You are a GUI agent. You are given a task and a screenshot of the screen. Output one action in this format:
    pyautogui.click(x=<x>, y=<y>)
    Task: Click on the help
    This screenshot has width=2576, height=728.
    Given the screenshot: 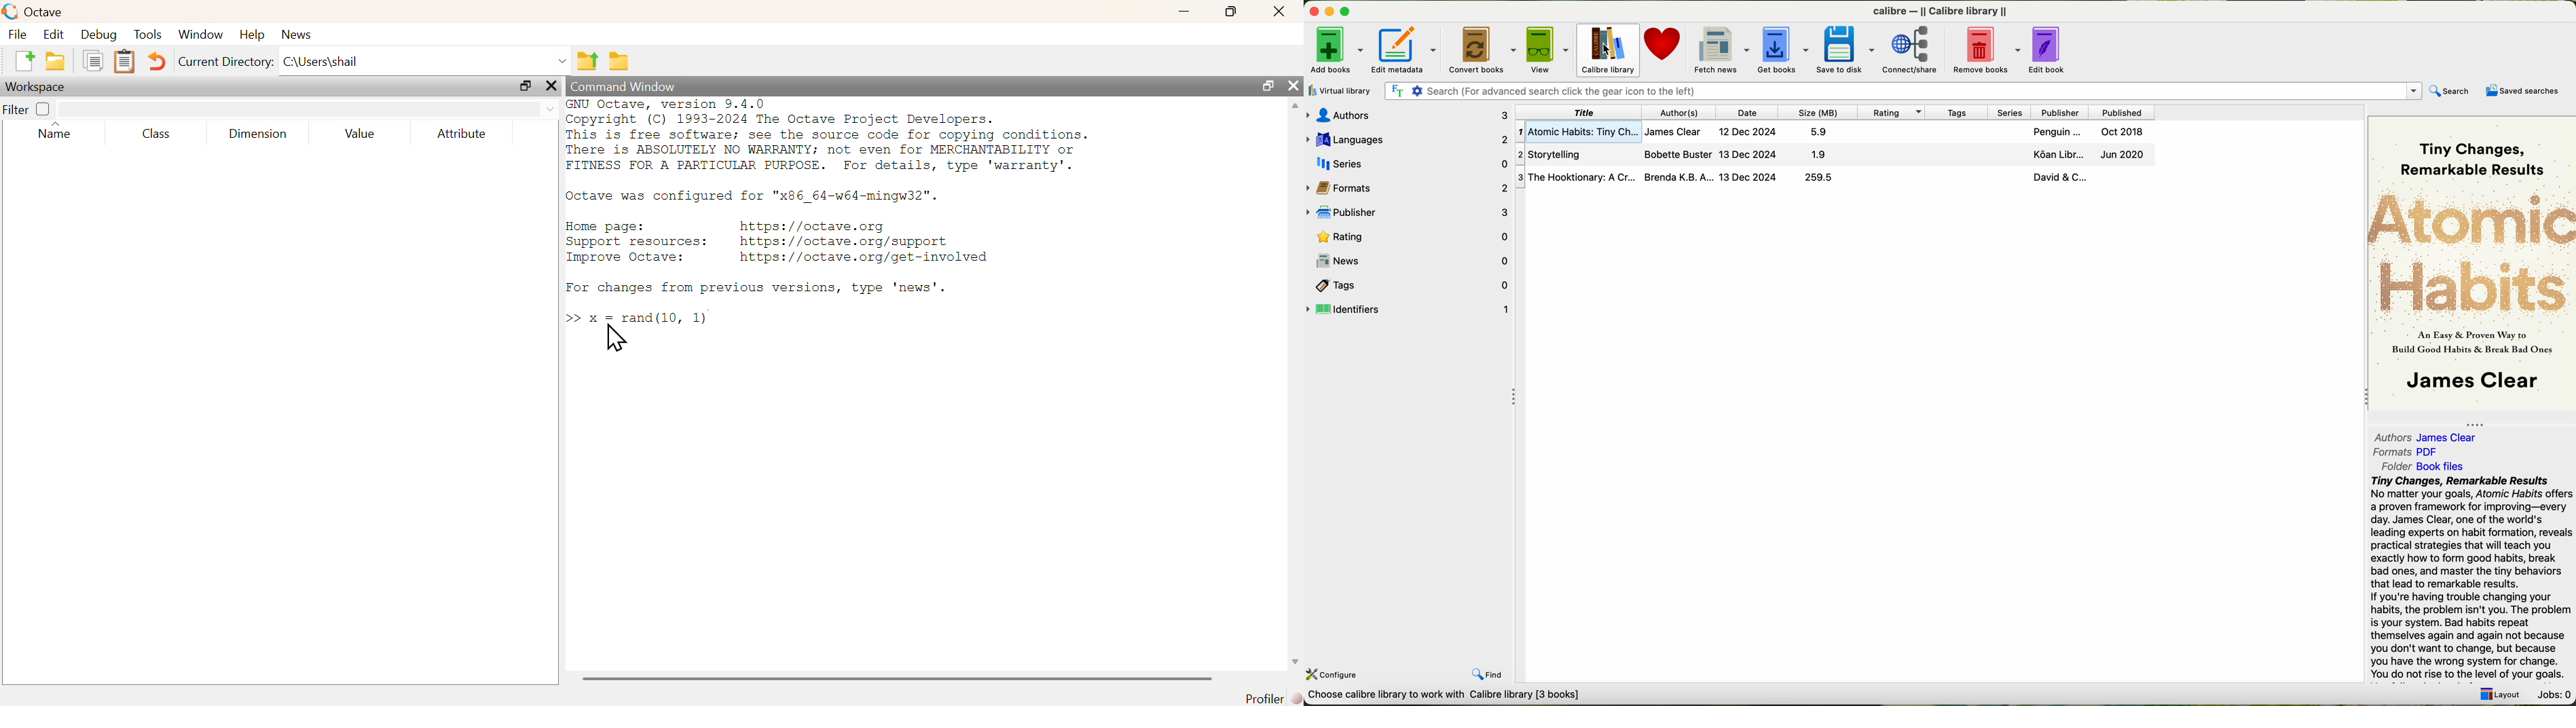 What is the action you would take?
    pyautogui.click(x=255, y=35)
    